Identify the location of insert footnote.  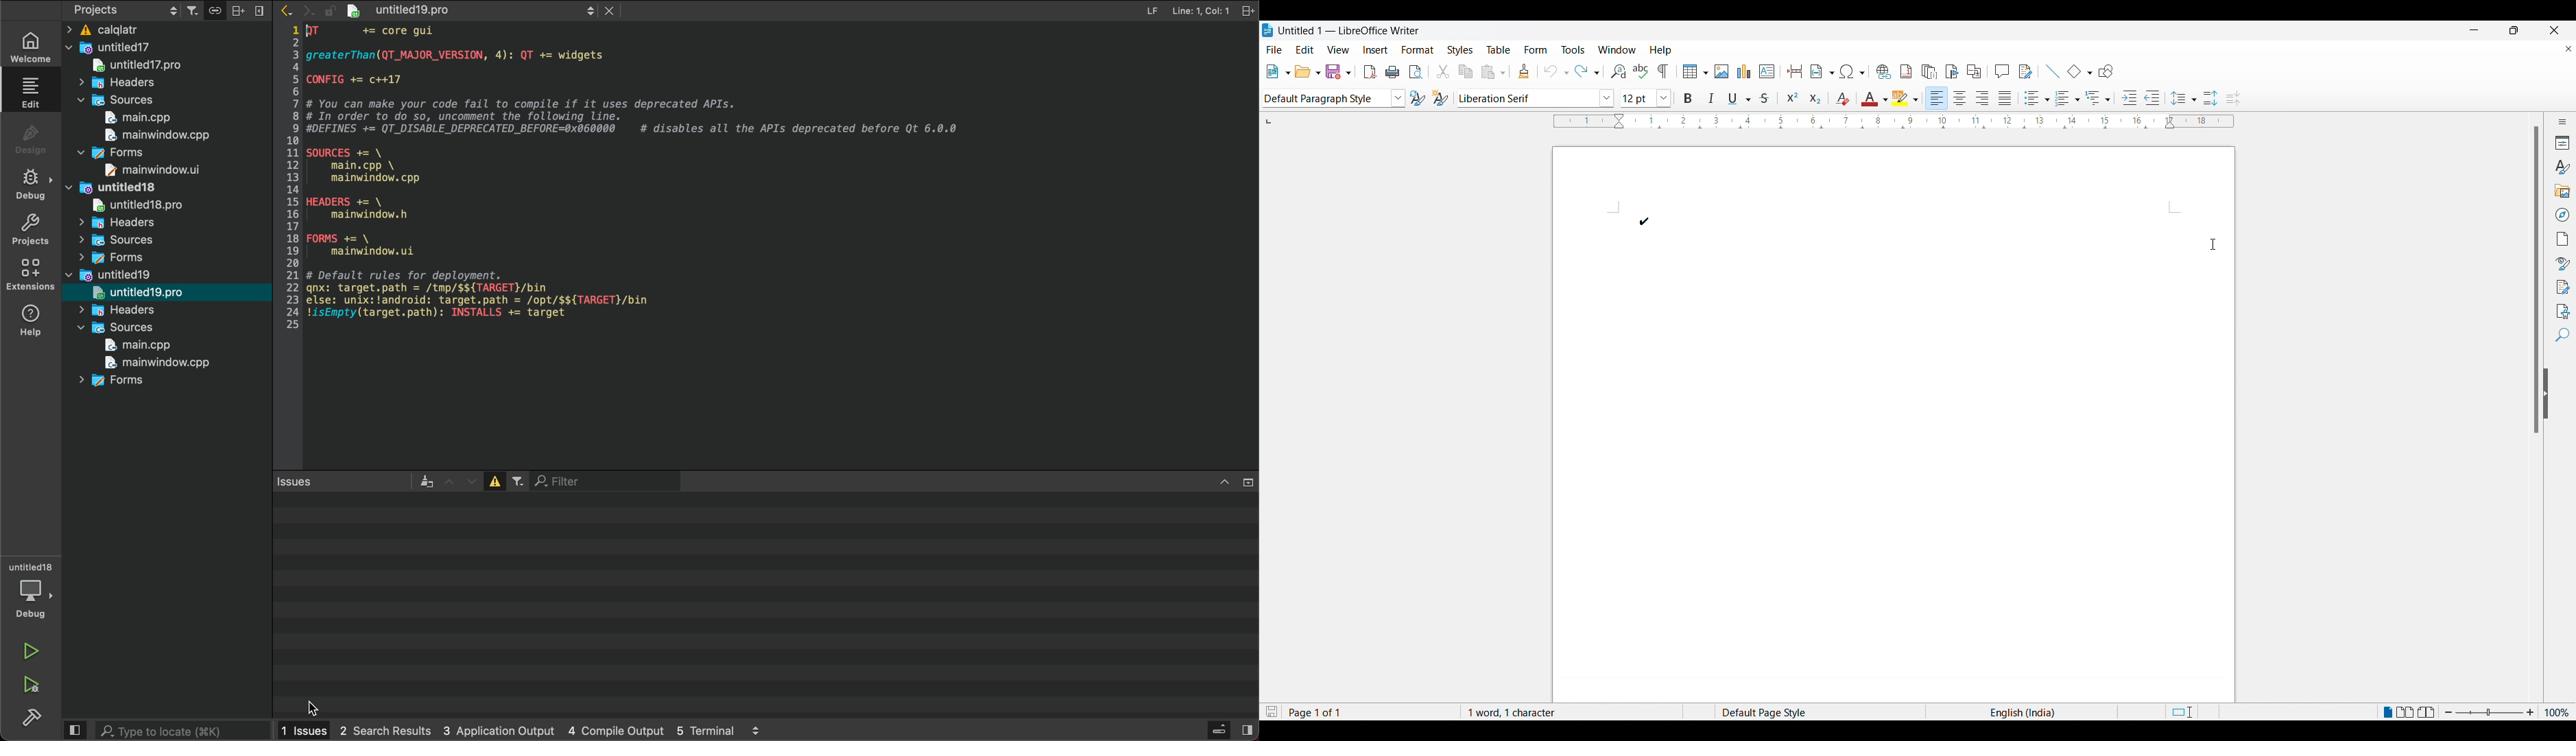
(1907, 71).